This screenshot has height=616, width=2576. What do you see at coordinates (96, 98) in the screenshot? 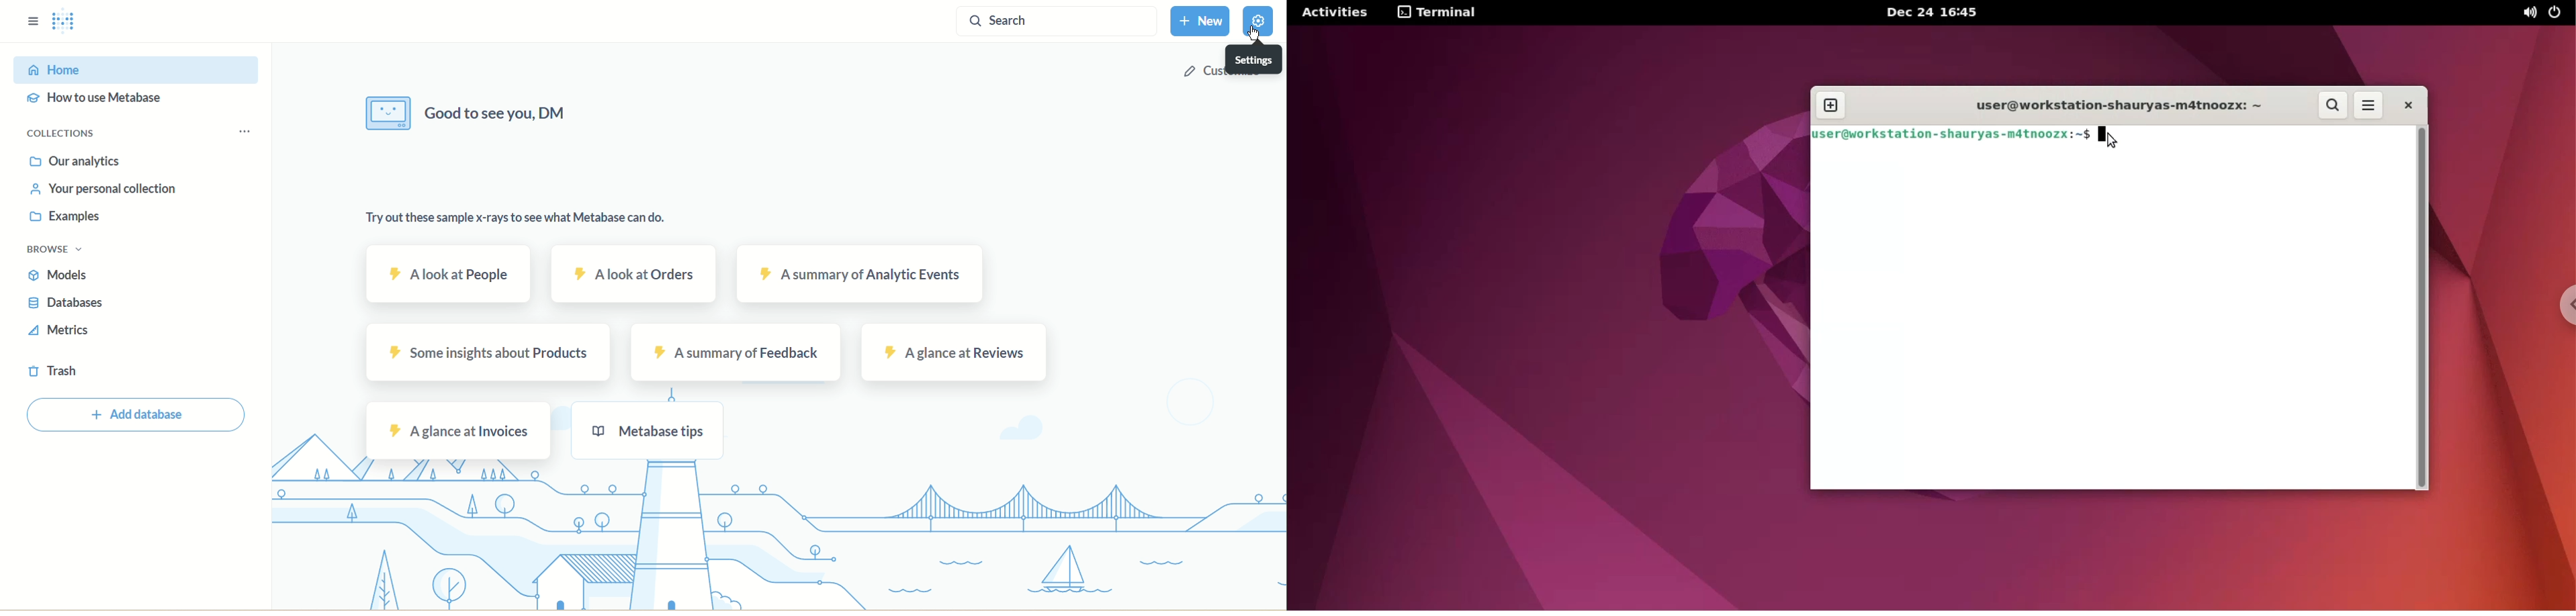
I see `how to use metabase` at bounding box center [96, 98].